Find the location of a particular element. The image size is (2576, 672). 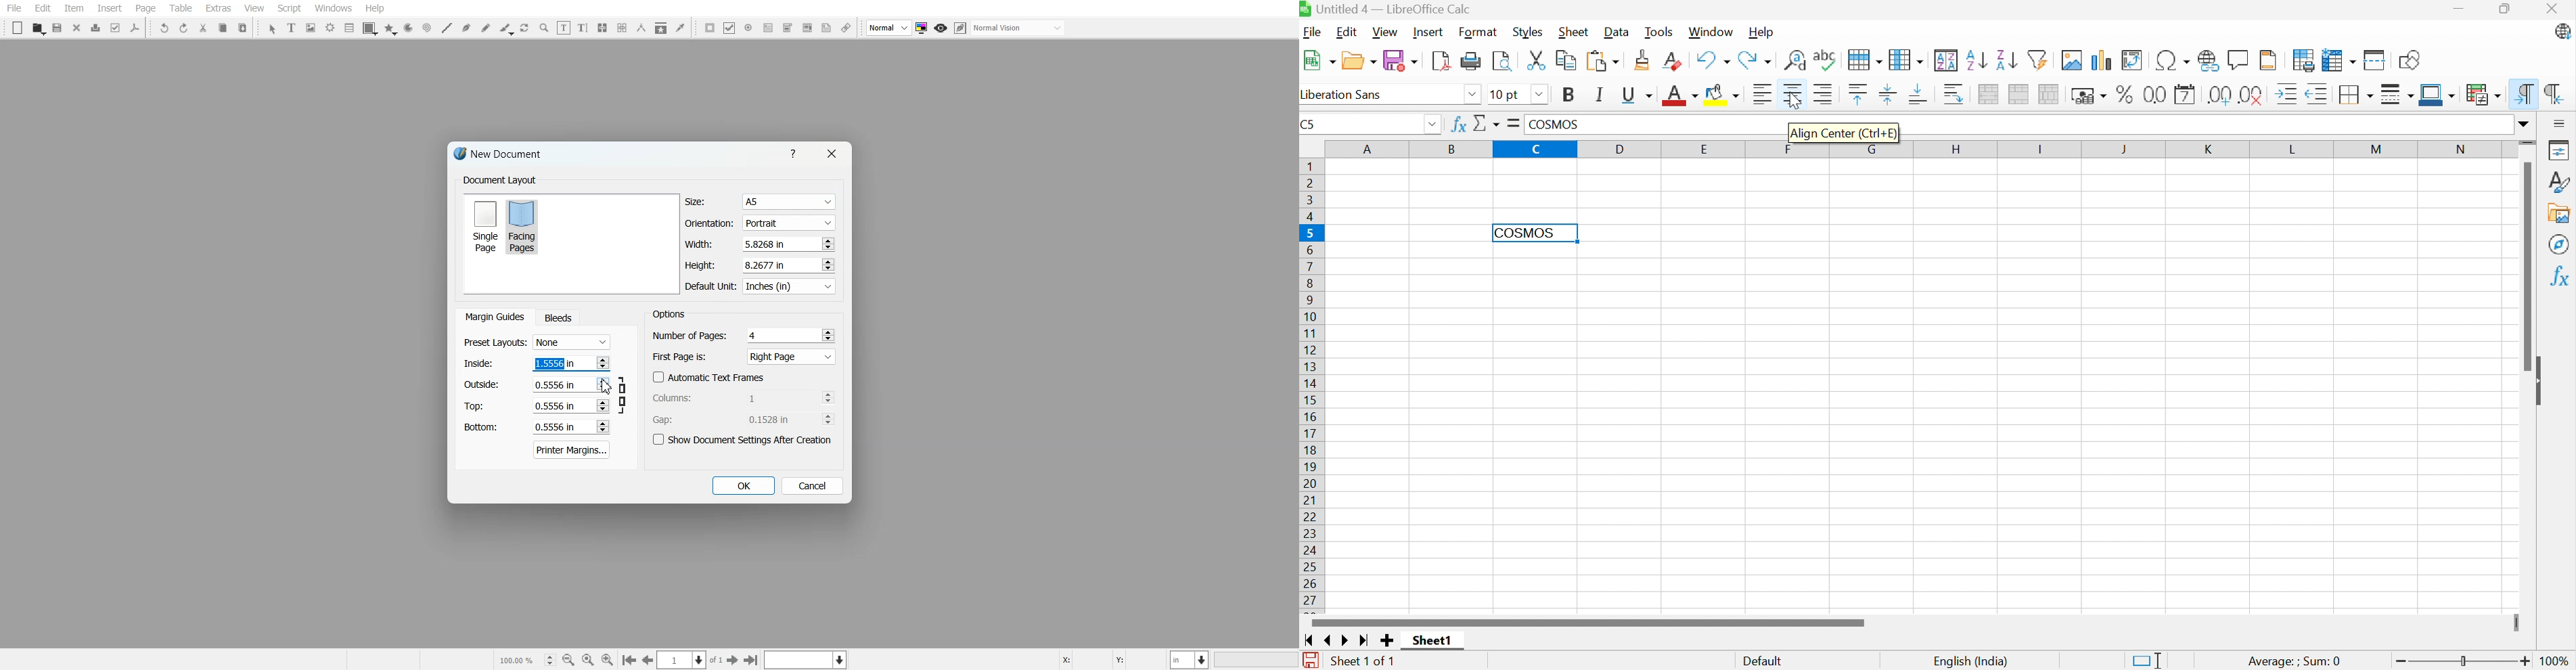

5.8268 in is located at coordinates (767, 244).